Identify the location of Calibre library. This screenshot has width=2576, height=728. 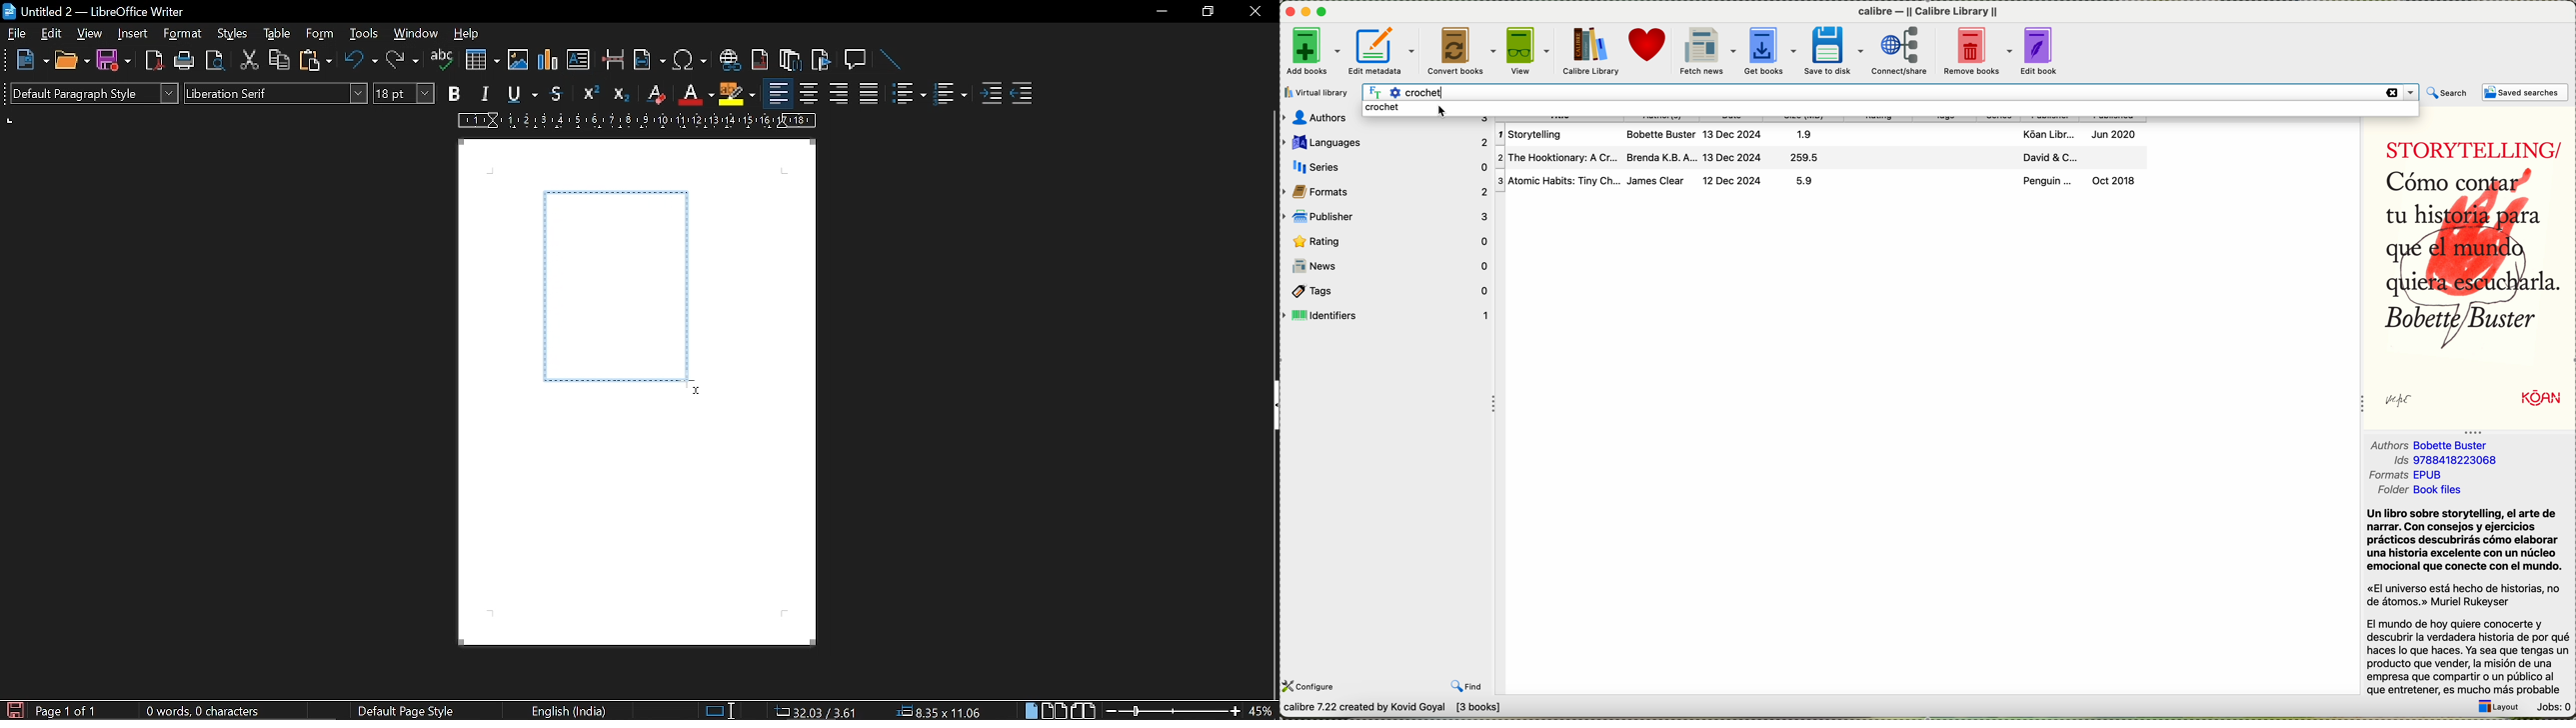
(1591, 51).